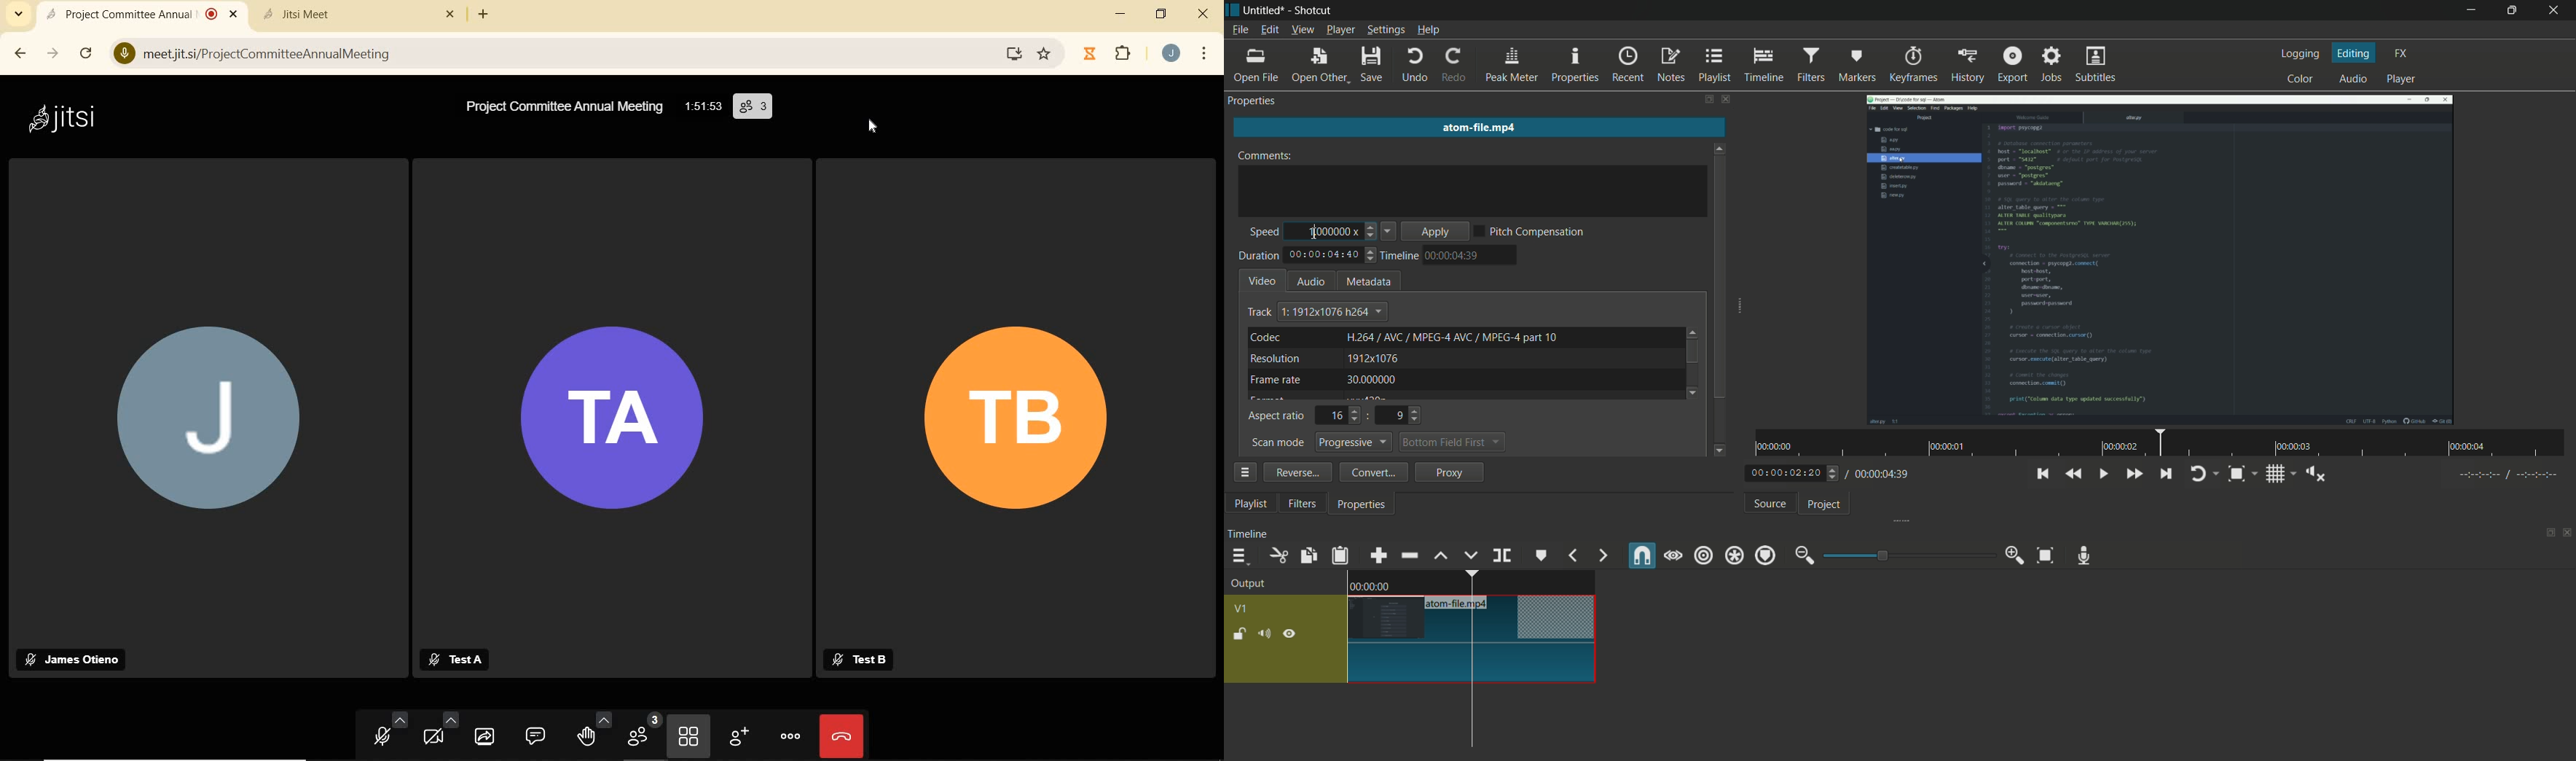  What do you see at coordinates (1429, 30) in the screenshot?
I see `help menu` at bounding box center [1429, 30].